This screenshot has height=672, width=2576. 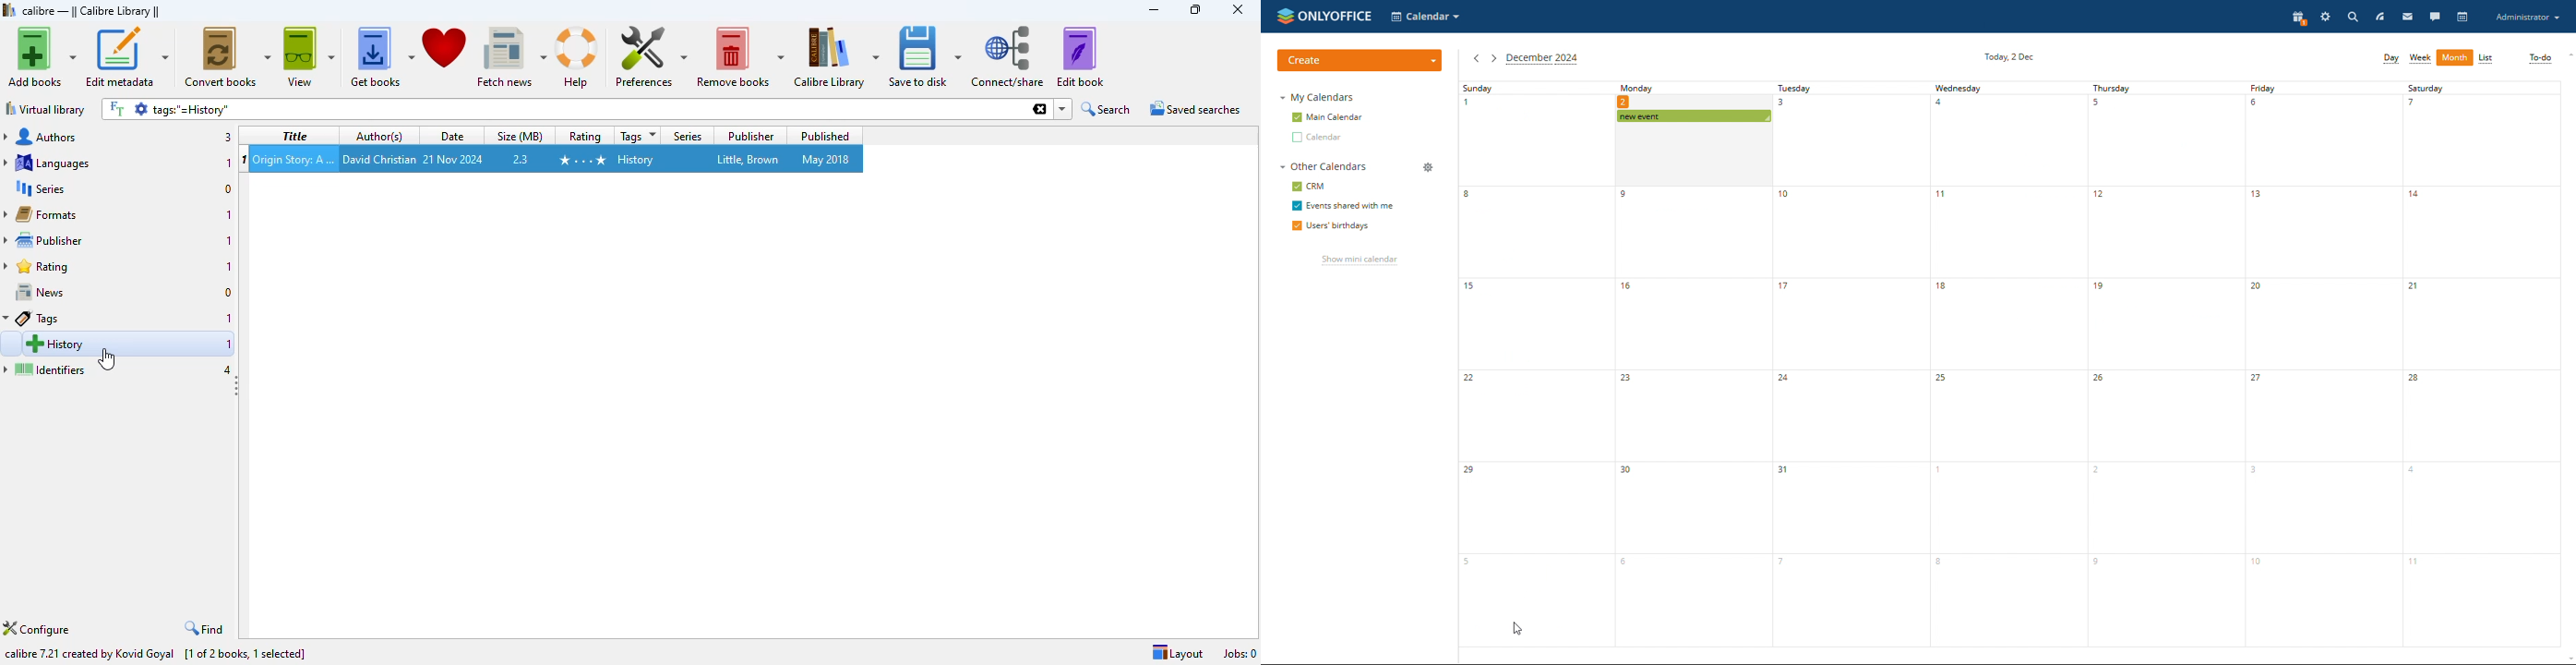 I want to click on preferences, so click(x=651, y=55).